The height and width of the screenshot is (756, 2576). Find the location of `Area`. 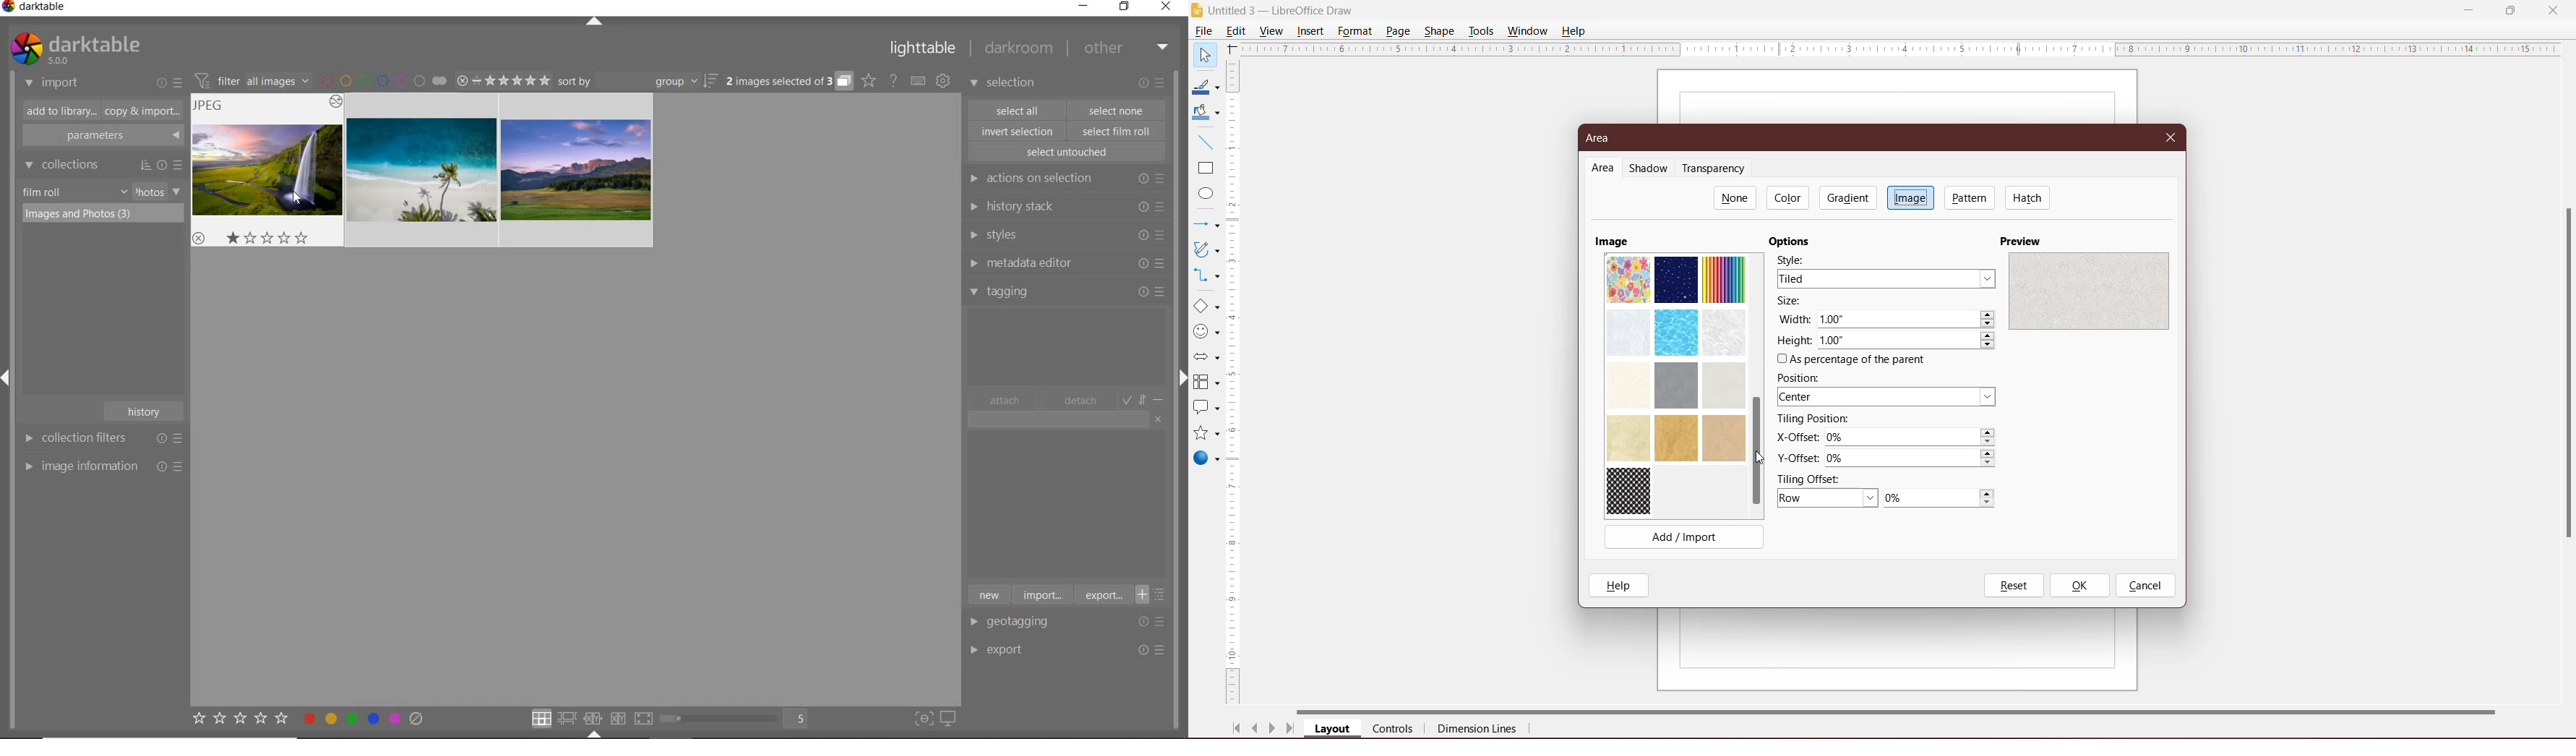

Area is located at coordinates (1603, 168).